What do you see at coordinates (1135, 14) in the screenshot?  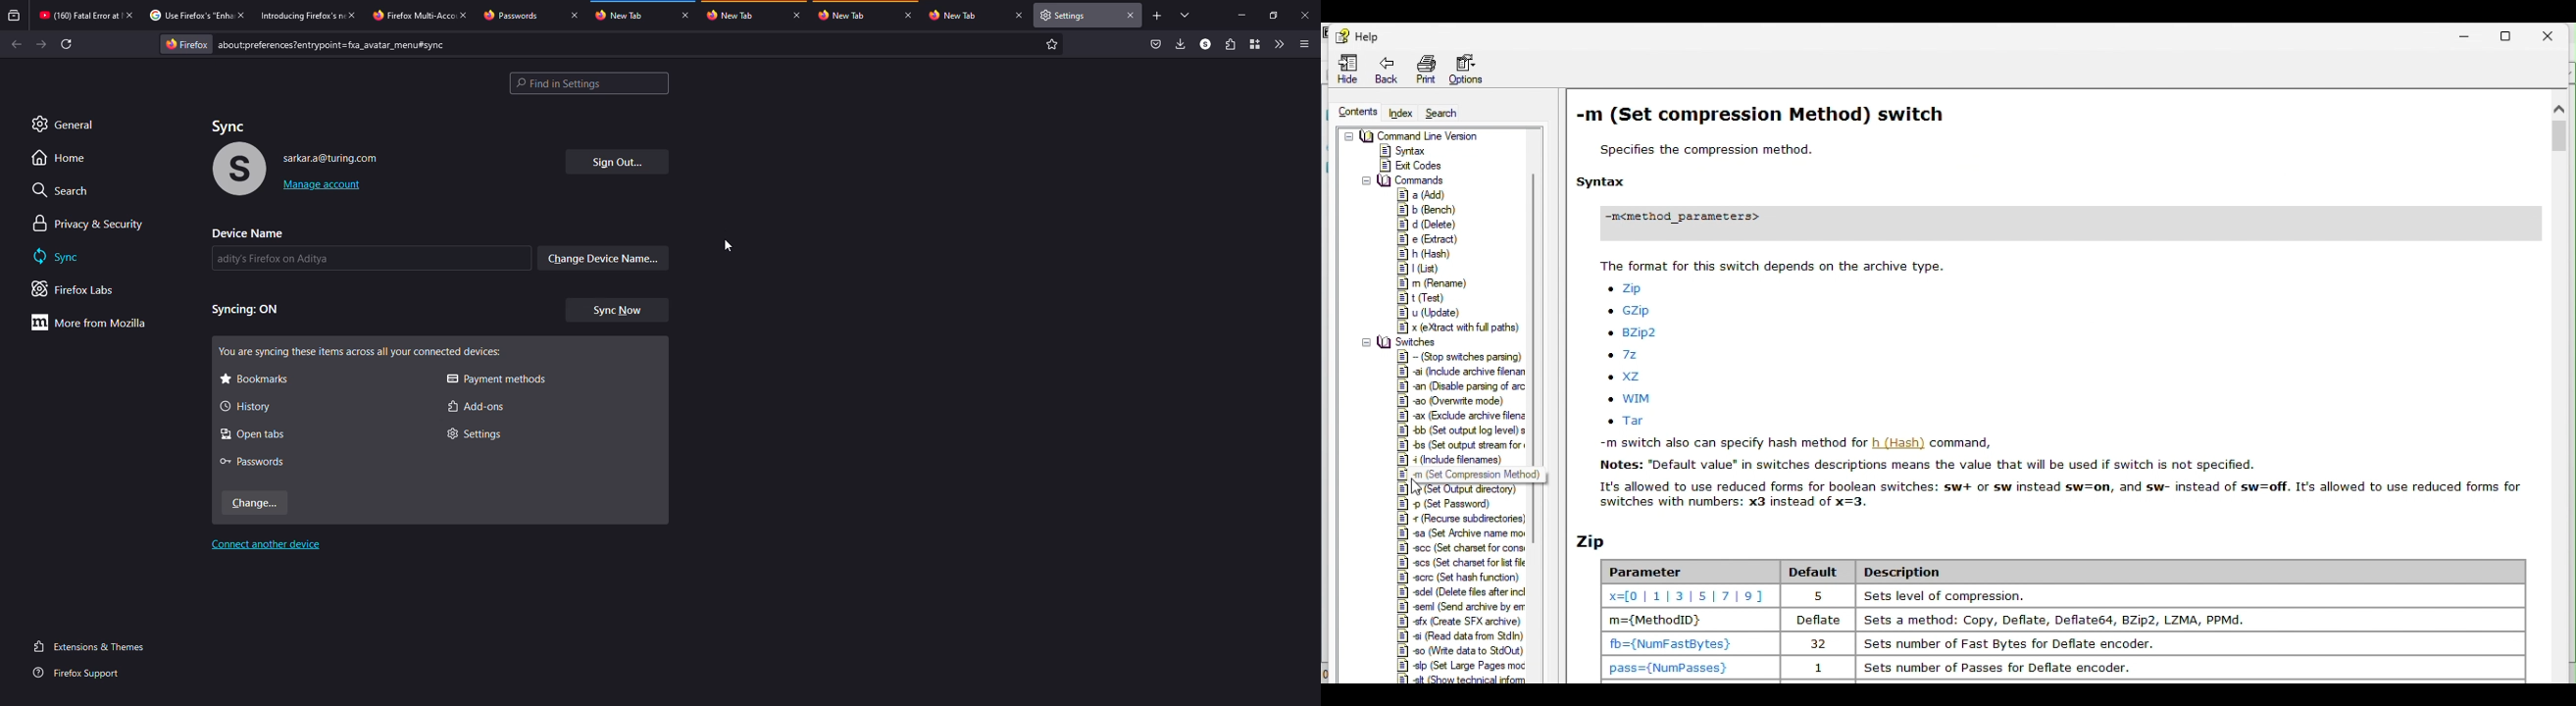 I see `close` at bounding box center [1135, 14].